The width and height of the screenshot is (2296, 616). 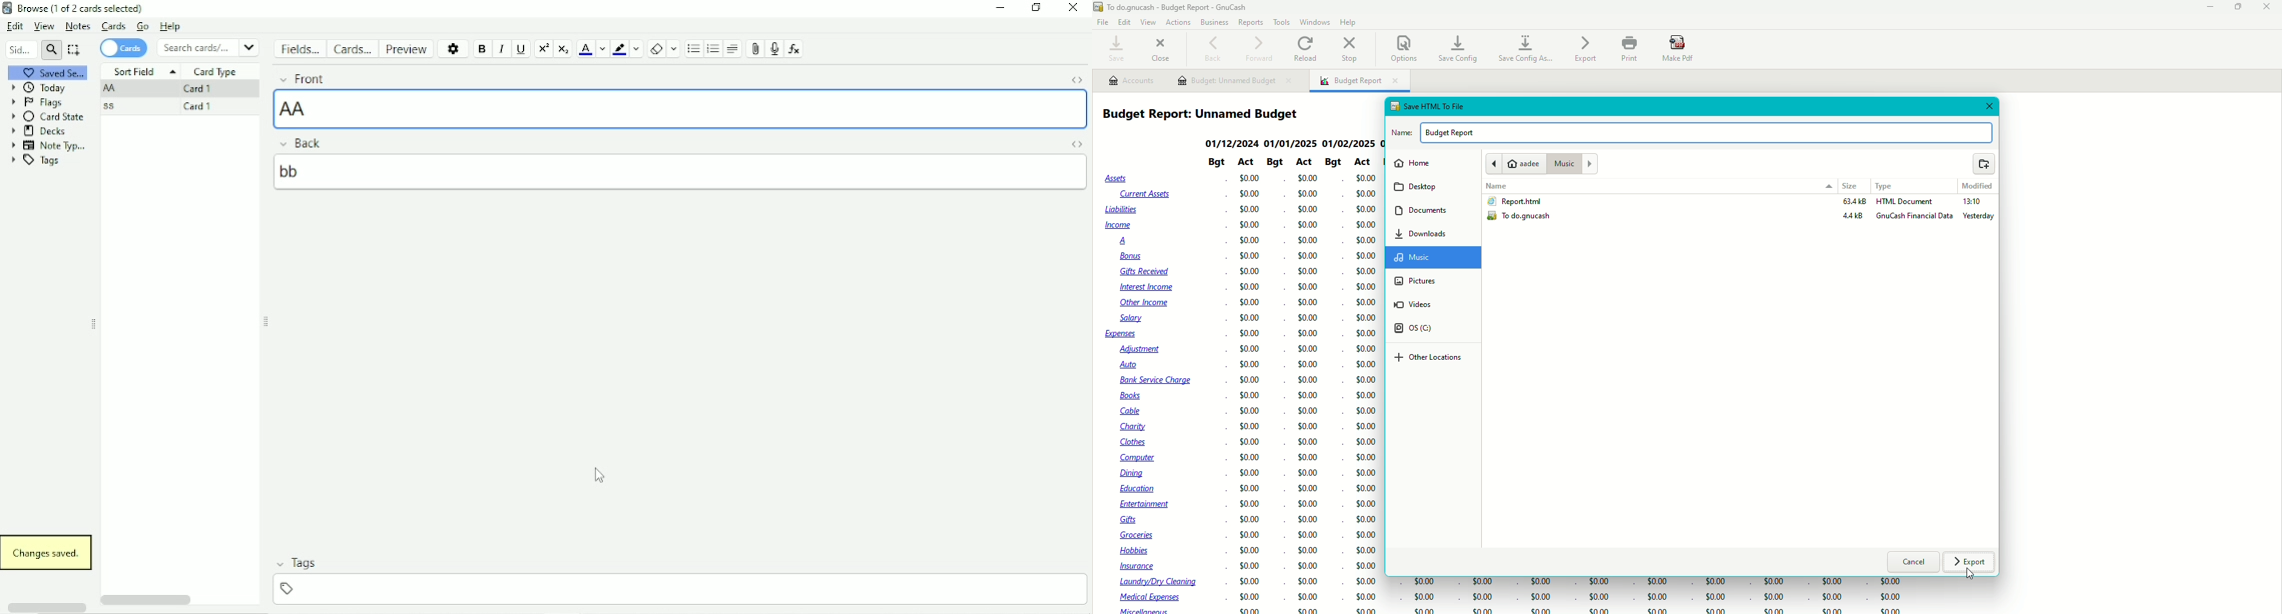 I want to click on Tools, so click(x=1280, y=22).